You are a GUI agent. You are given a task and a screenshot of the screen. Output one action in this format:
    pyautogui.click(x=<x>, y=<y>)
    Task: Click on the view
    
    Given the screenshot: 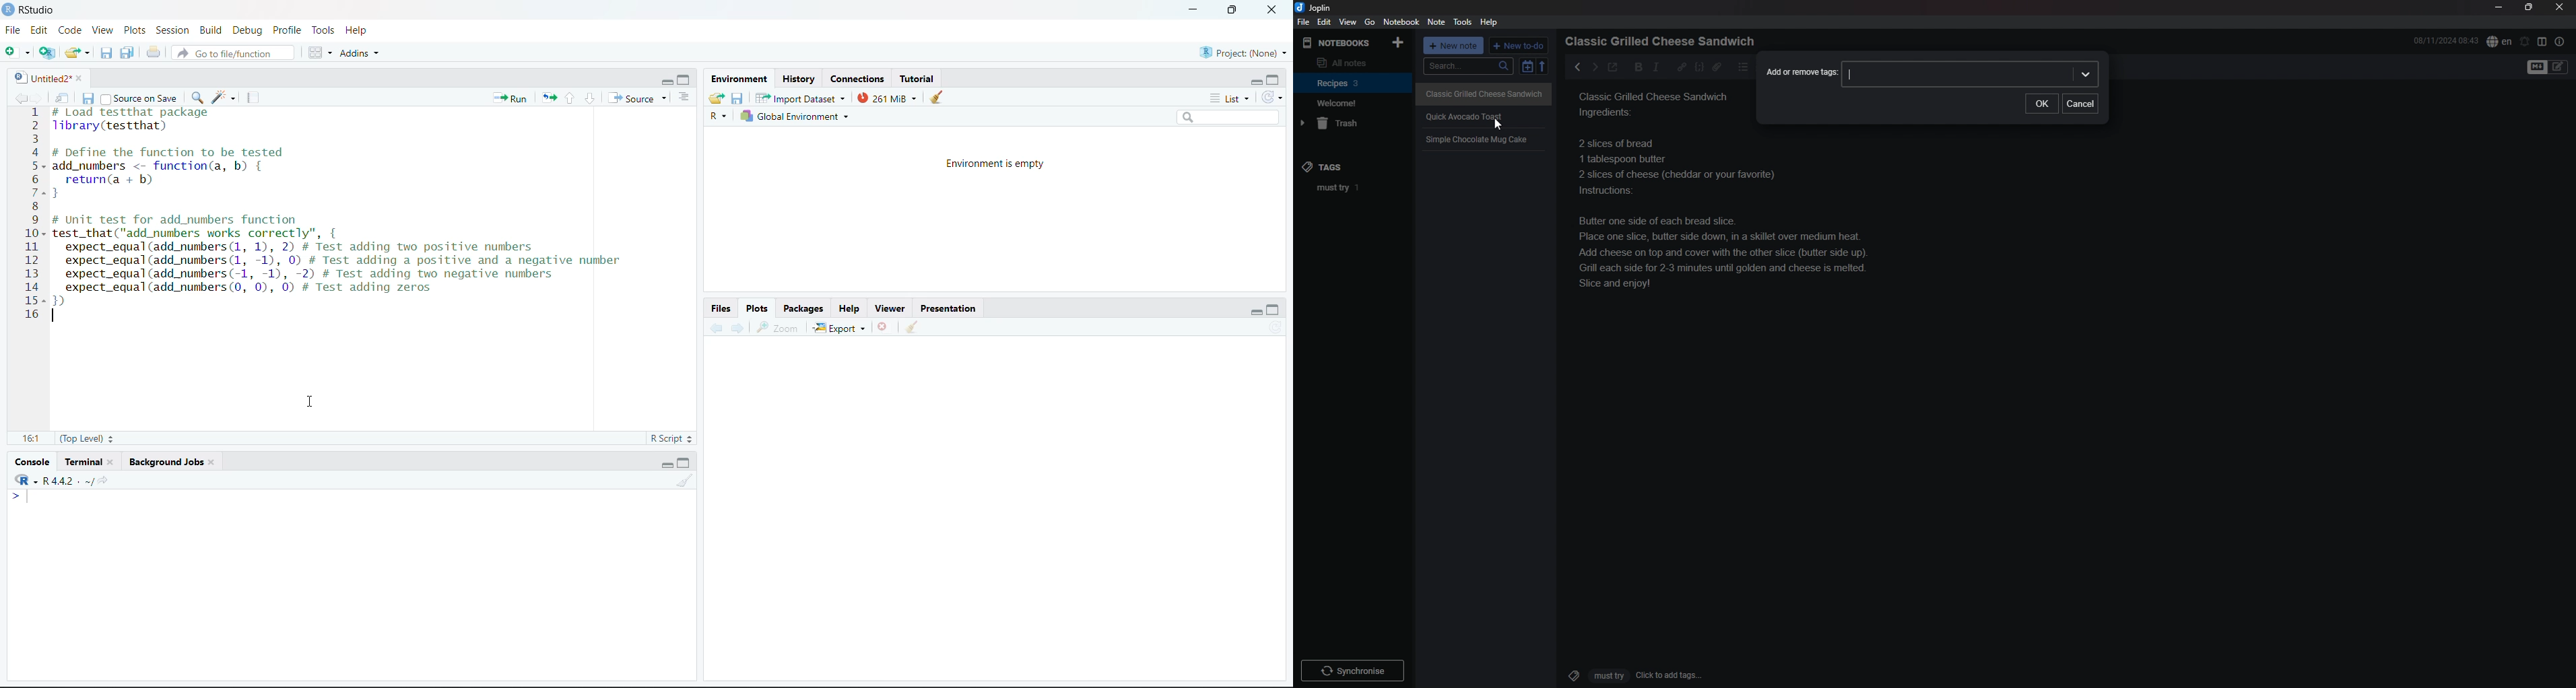 What is the action you would take?
    pyautogui.click(x=1347, y=22)
    